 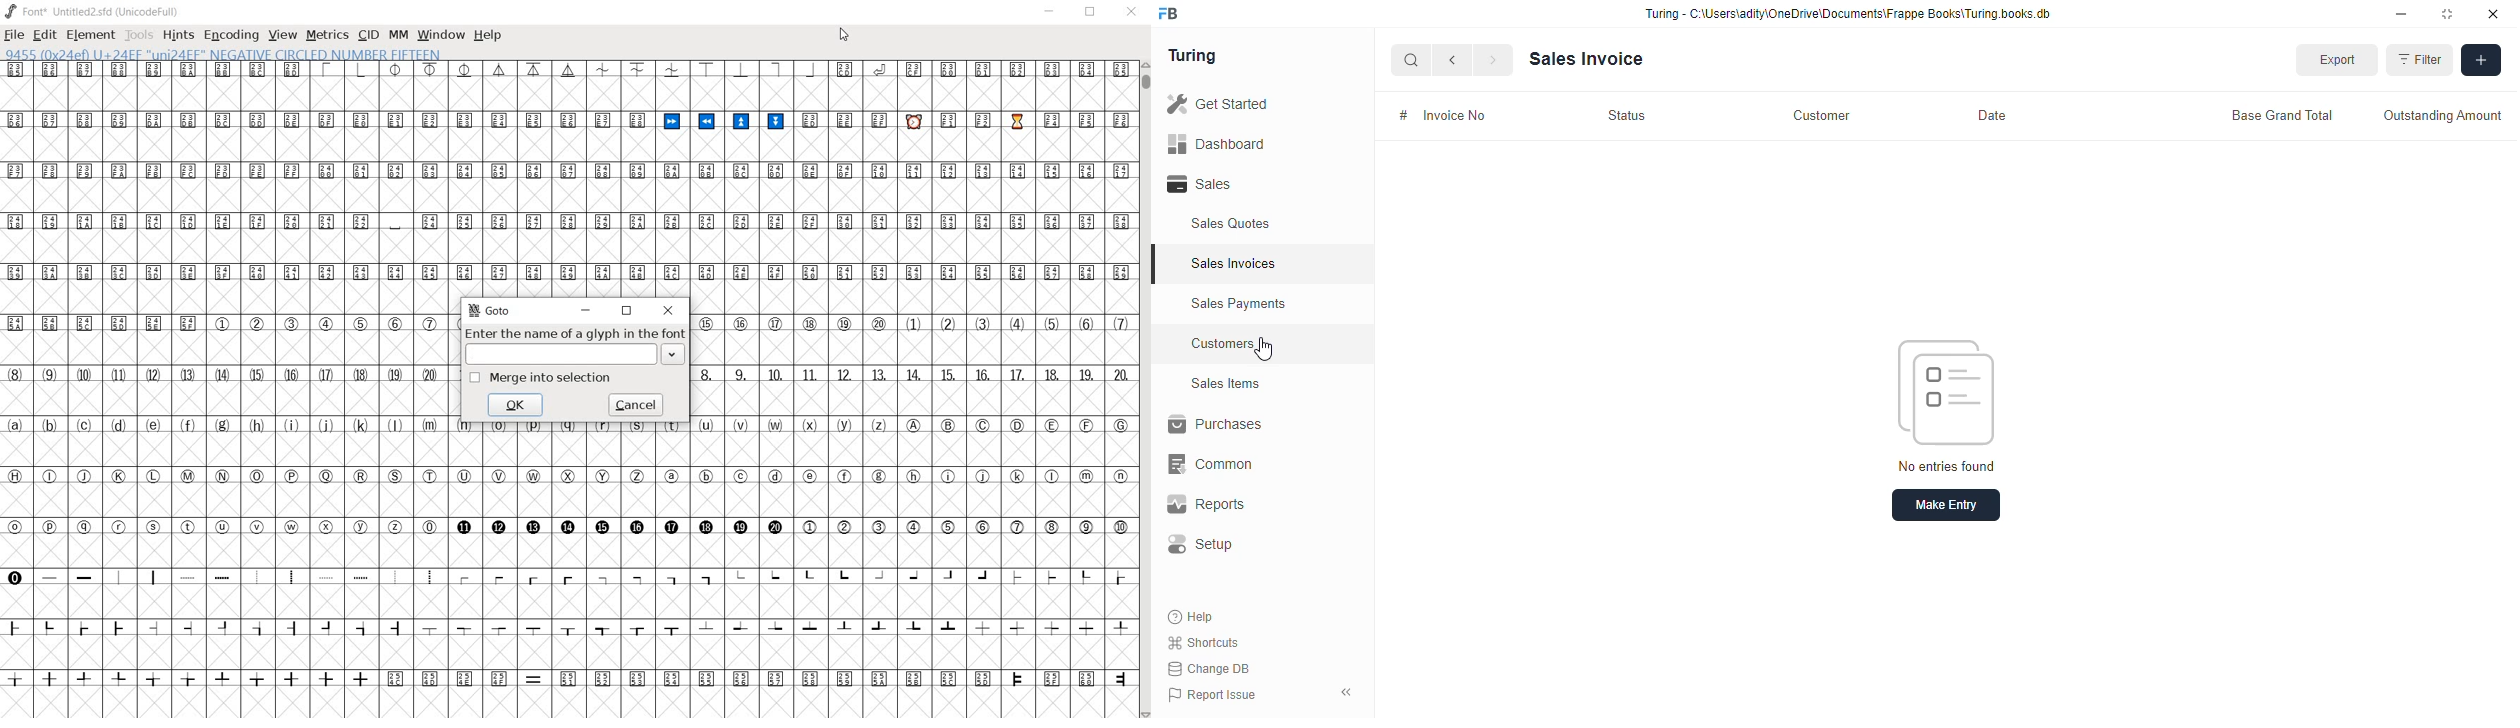 What do you see at coordinates (95, 10) in the screenshot?
I see `FONT*UNTITLED2.SFD (UNICODEFULL)` at bounding box center [95, 10].